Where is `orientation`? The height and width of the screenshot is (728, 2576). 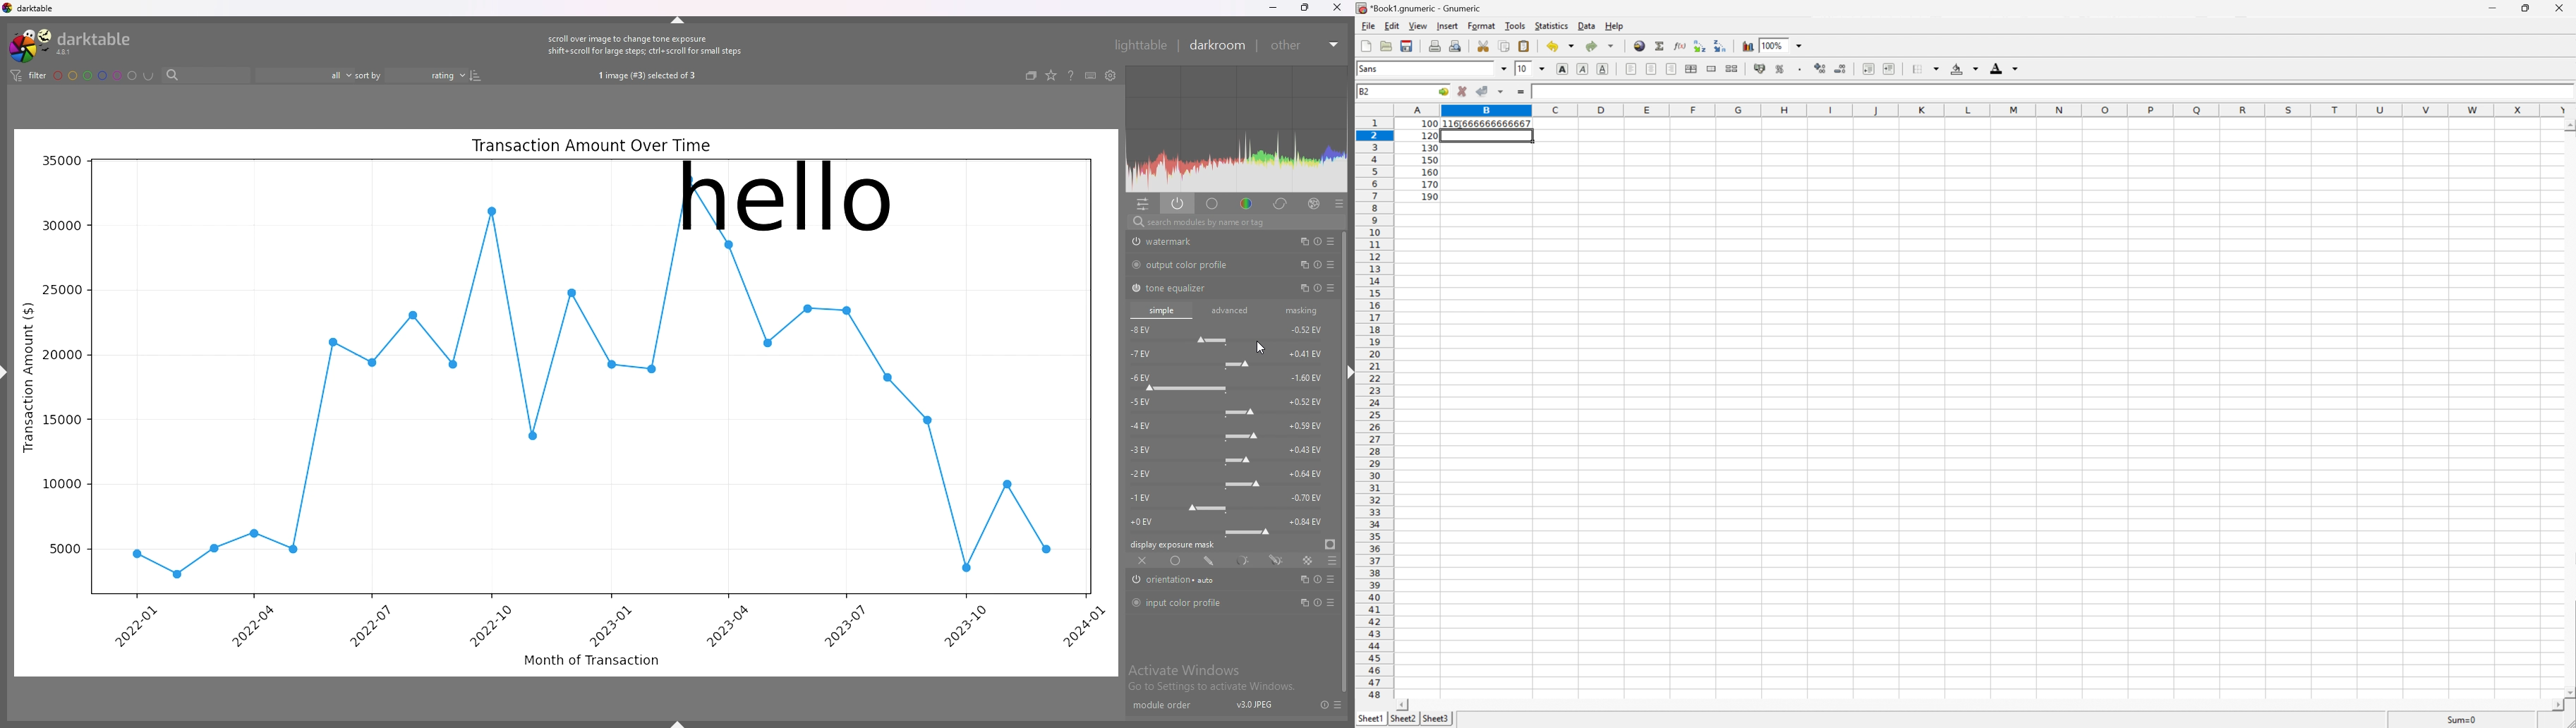
orientation is located at coordinates (1183, 581).